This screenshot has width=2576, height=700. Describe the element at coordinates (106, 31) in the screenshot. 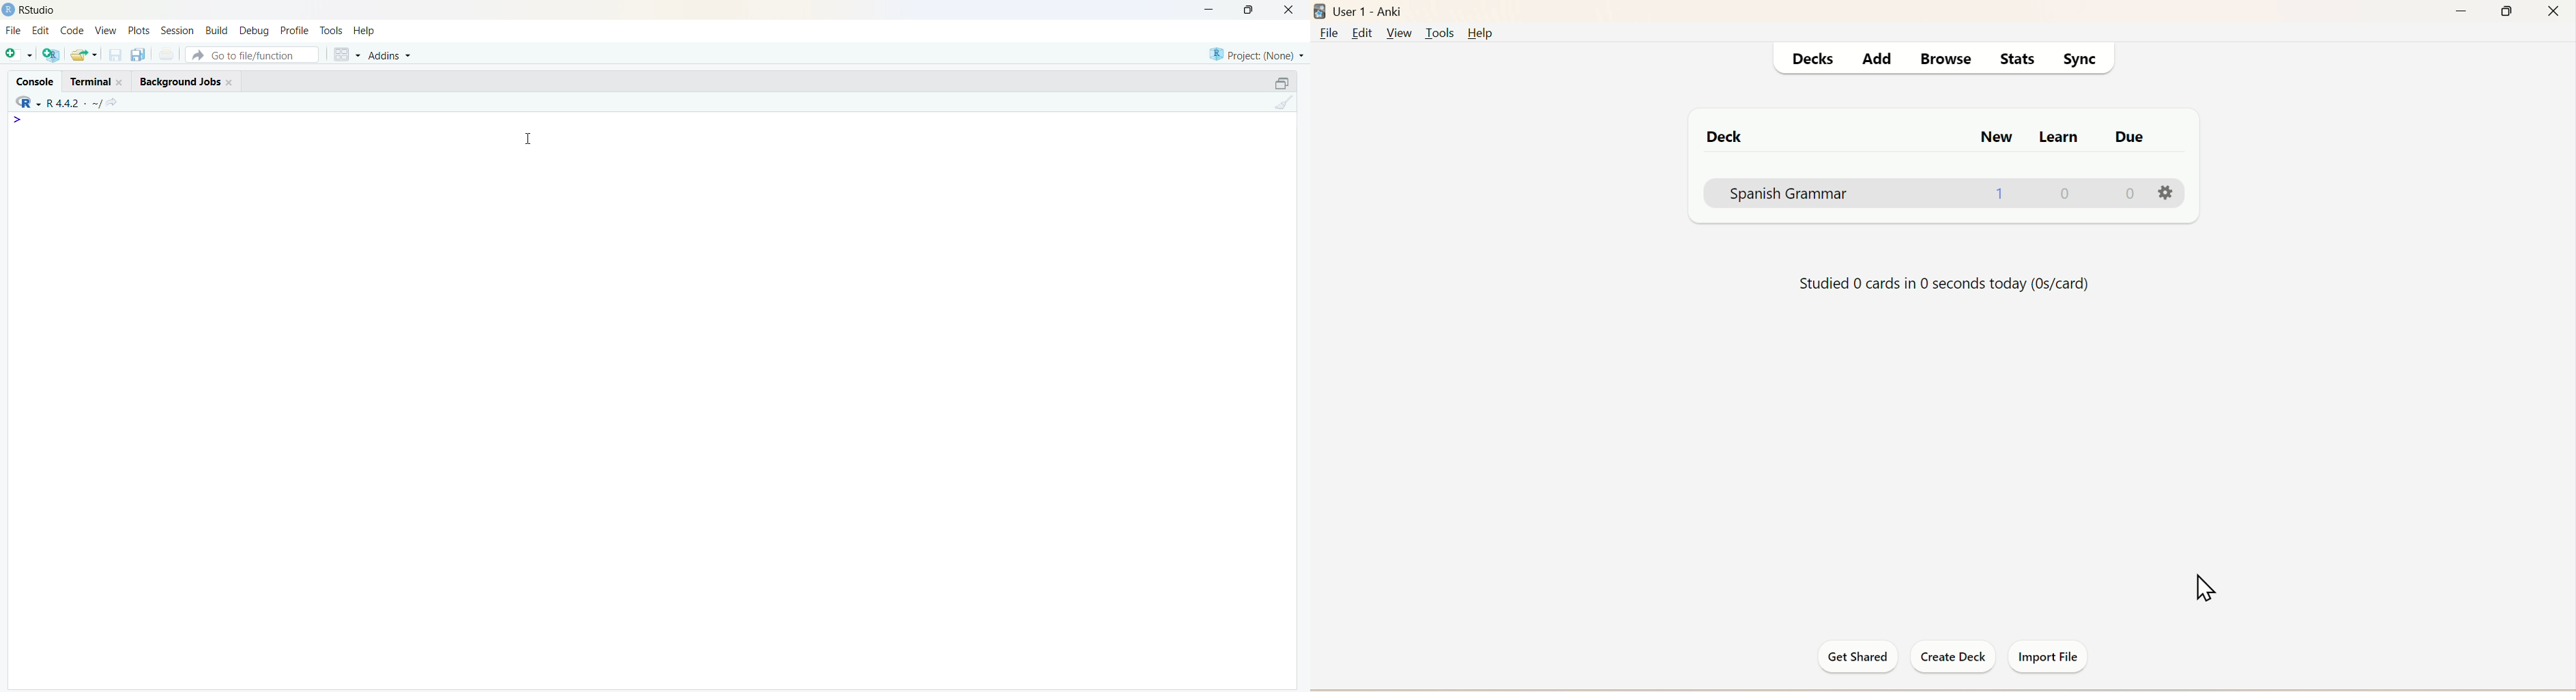

I see `view` at that location.